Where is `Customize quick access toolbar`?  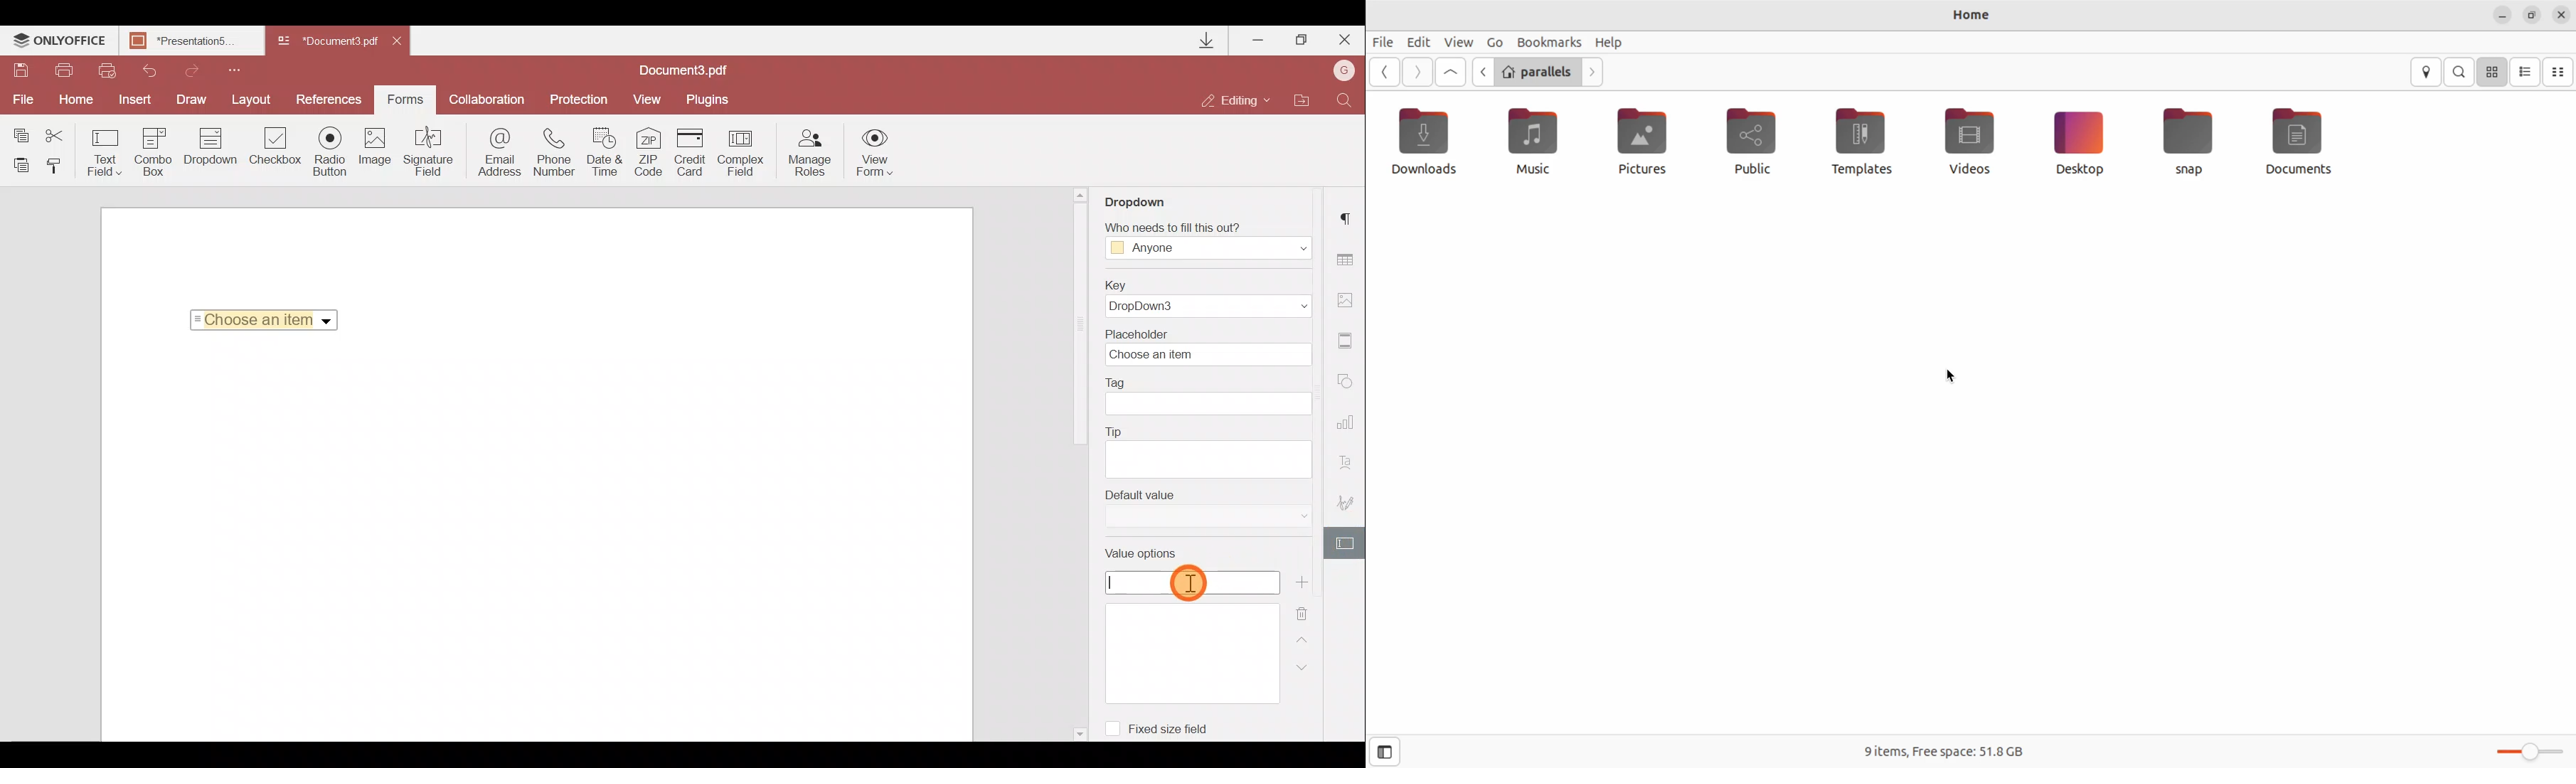 Customize quick access toolbar is located at coordinates (240, 70).